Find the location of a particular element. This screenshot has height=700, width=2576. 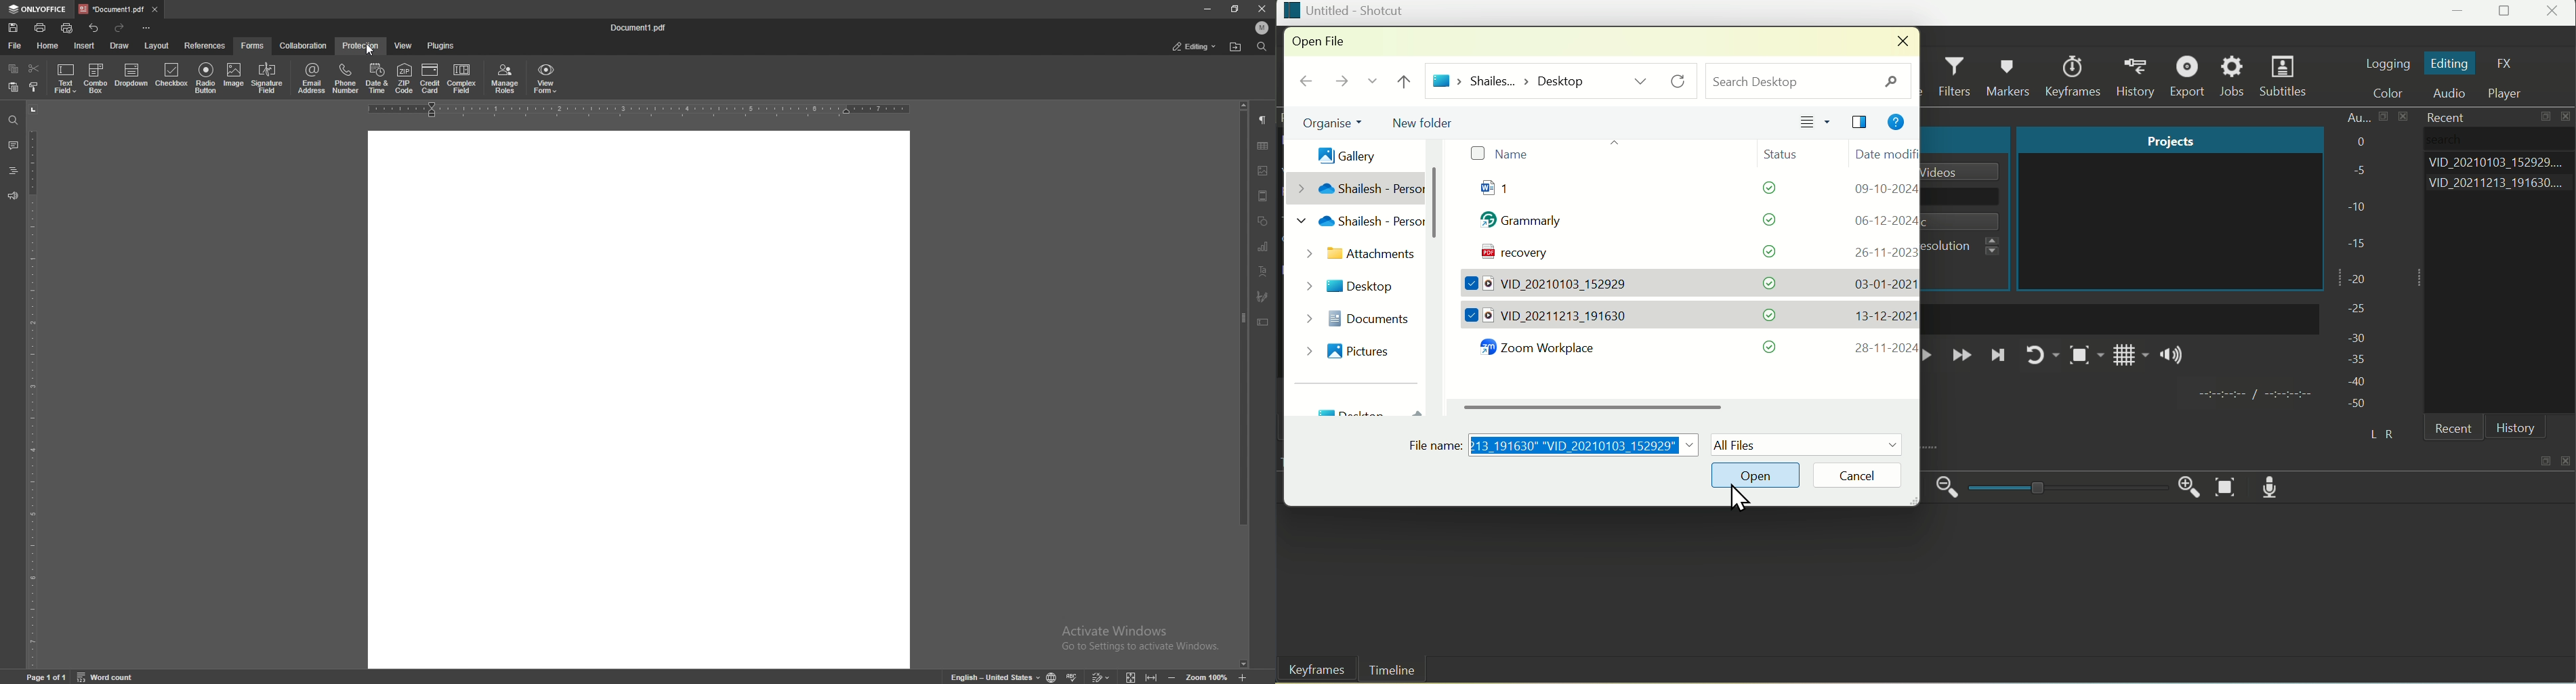

image is located at coordinates (235, 77).